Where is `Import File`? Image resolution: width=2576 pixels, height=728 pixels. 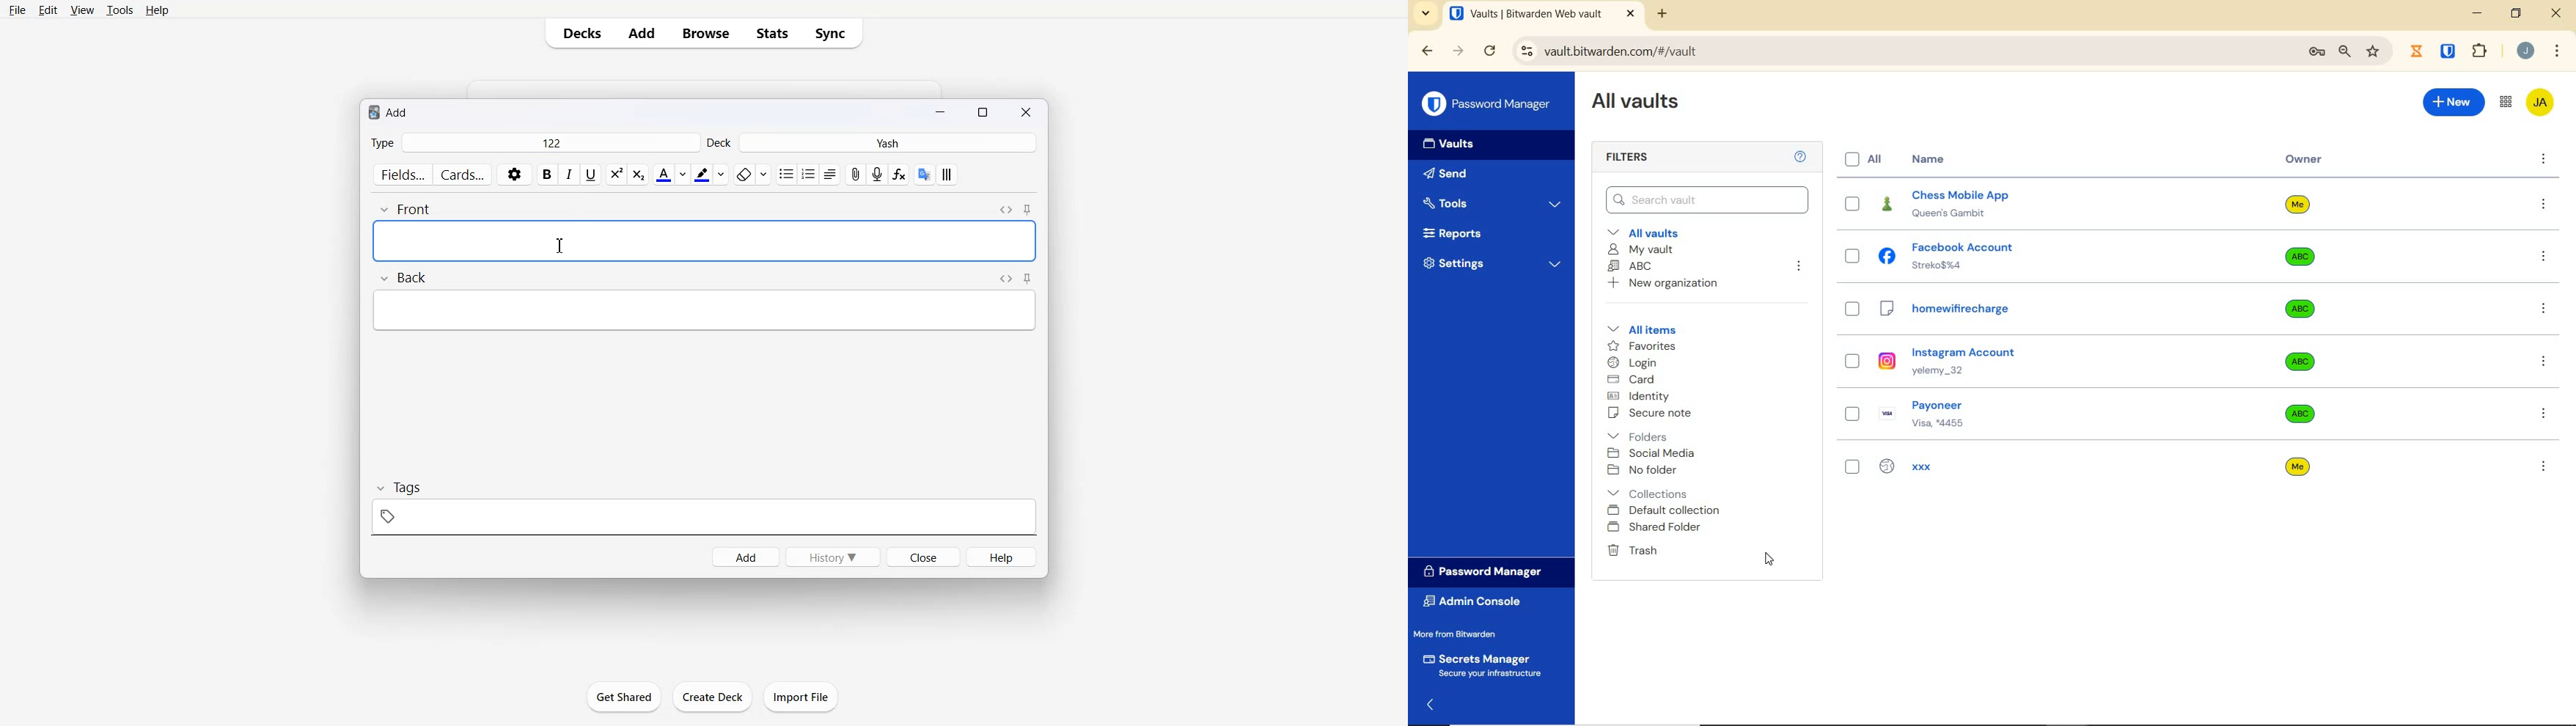 Import File is located at coordinates (801, 697).